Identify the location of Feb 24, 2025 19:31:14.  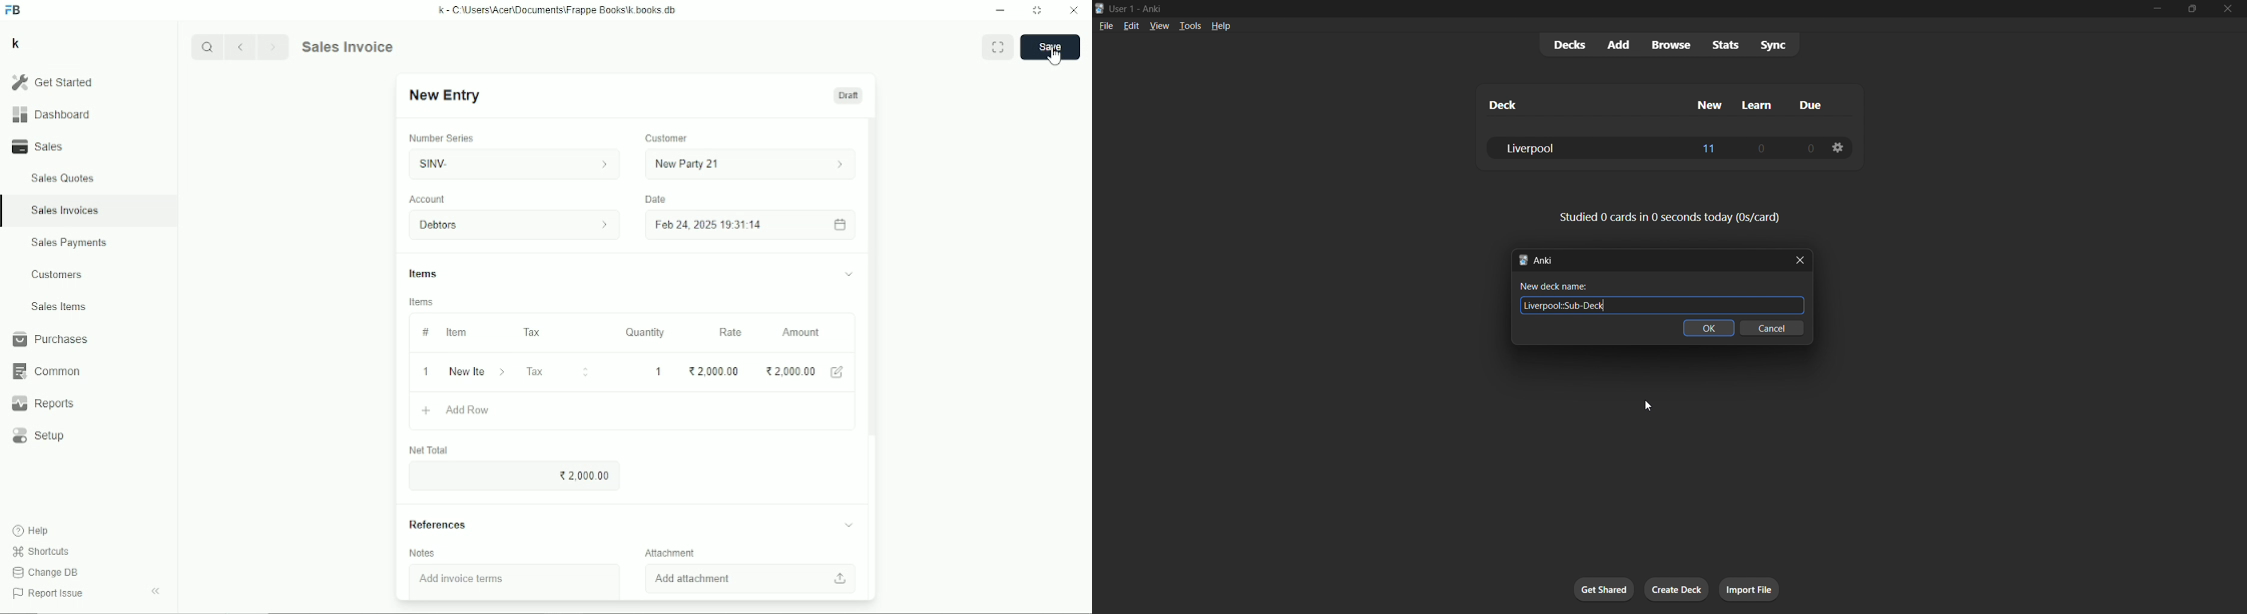
(752, 225).